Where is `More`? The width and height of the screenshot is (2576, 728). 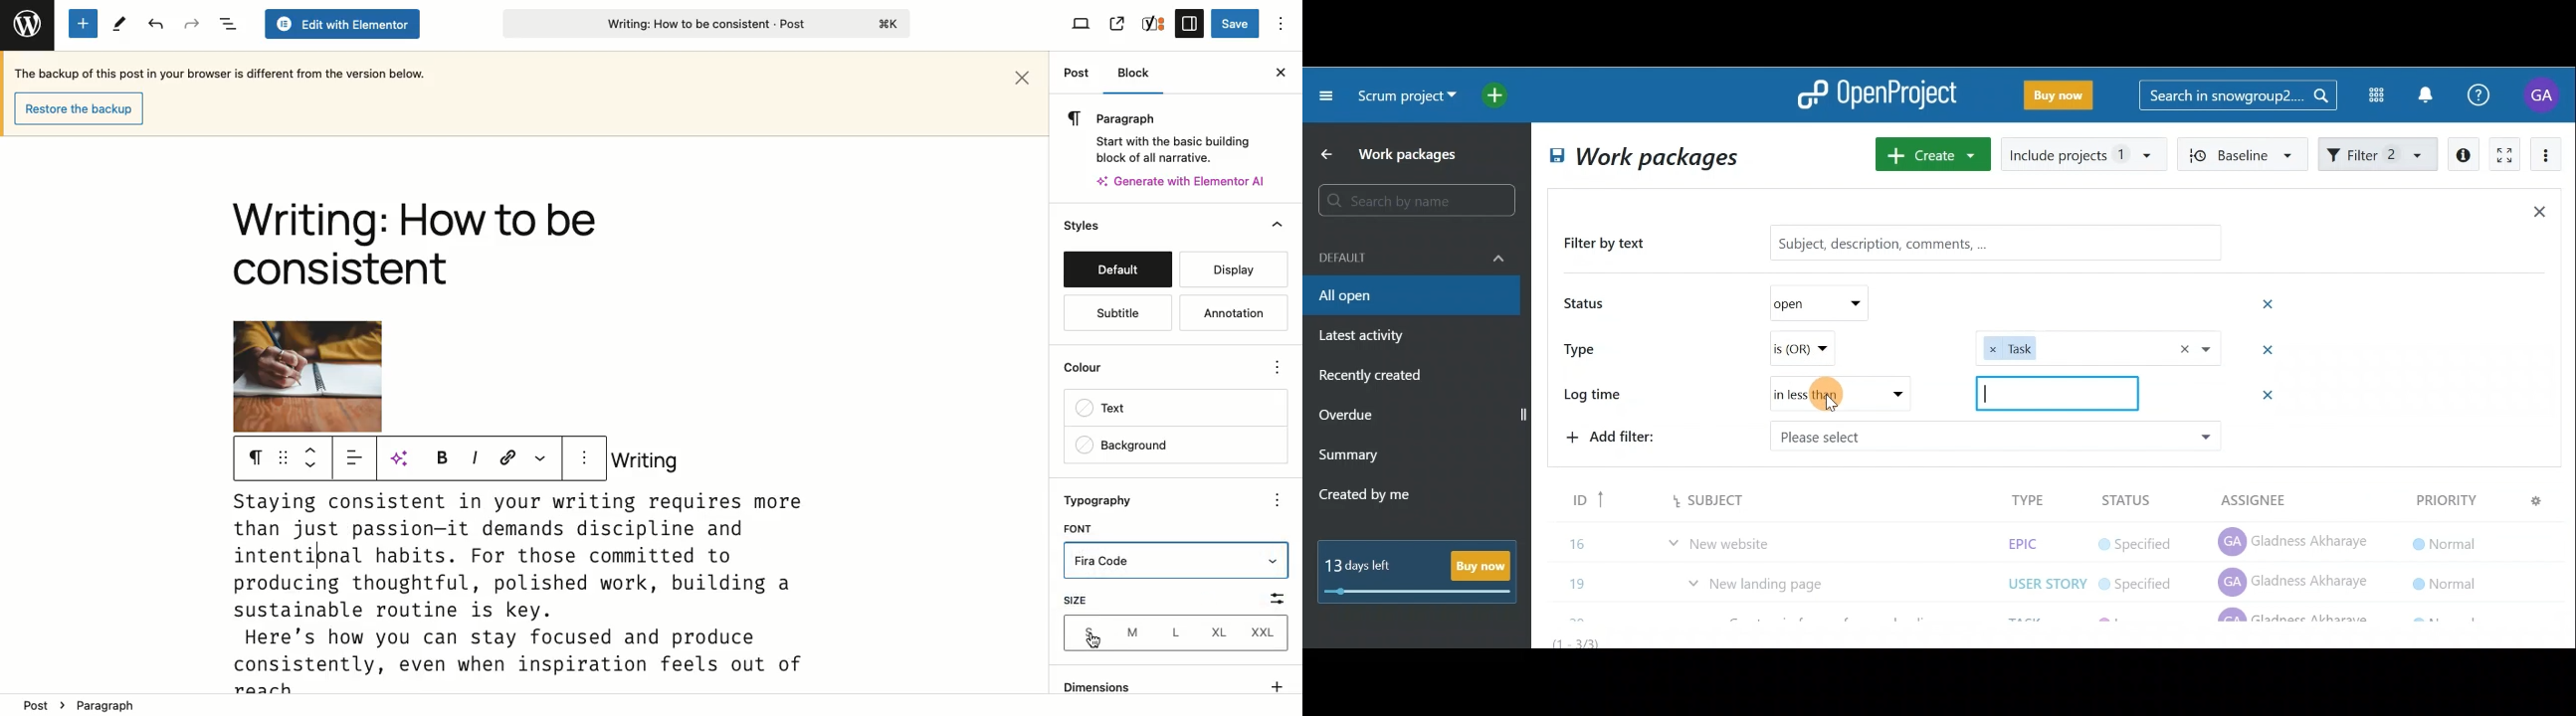 More is located at coordinates (539, 457).